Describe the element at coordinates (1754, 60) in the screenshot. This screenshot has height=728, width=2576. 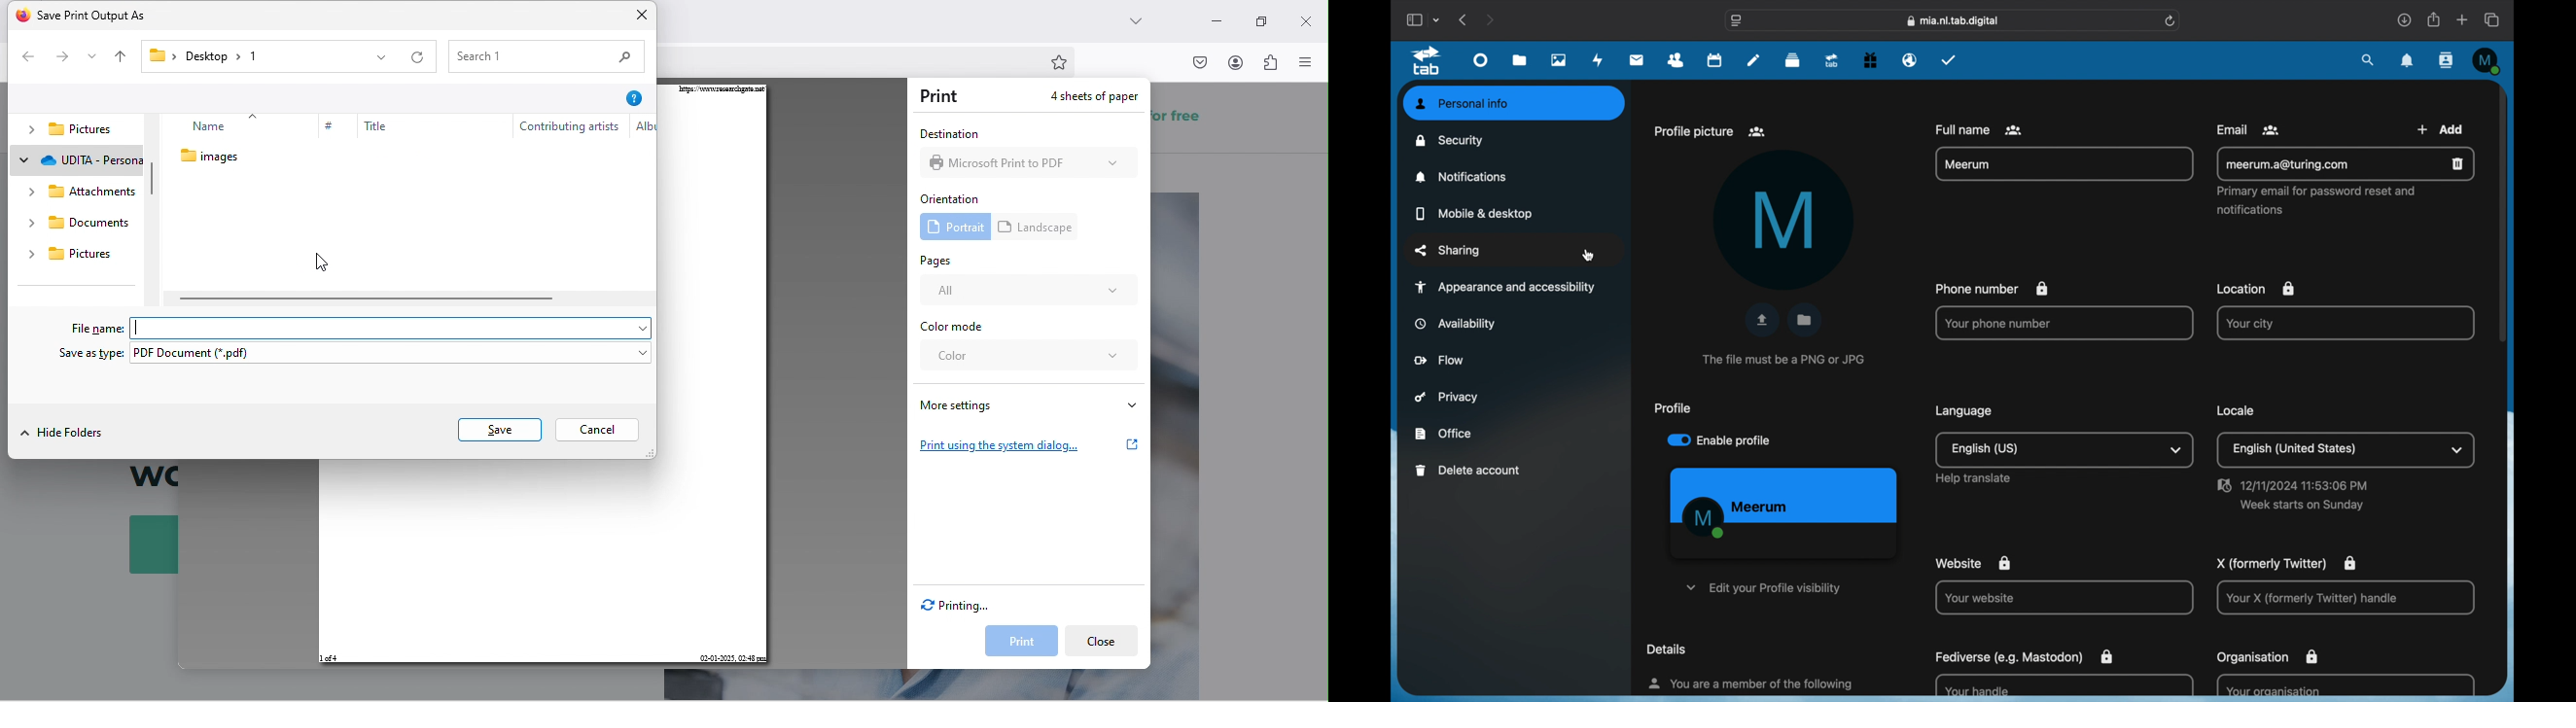
I see `notes` at that location.